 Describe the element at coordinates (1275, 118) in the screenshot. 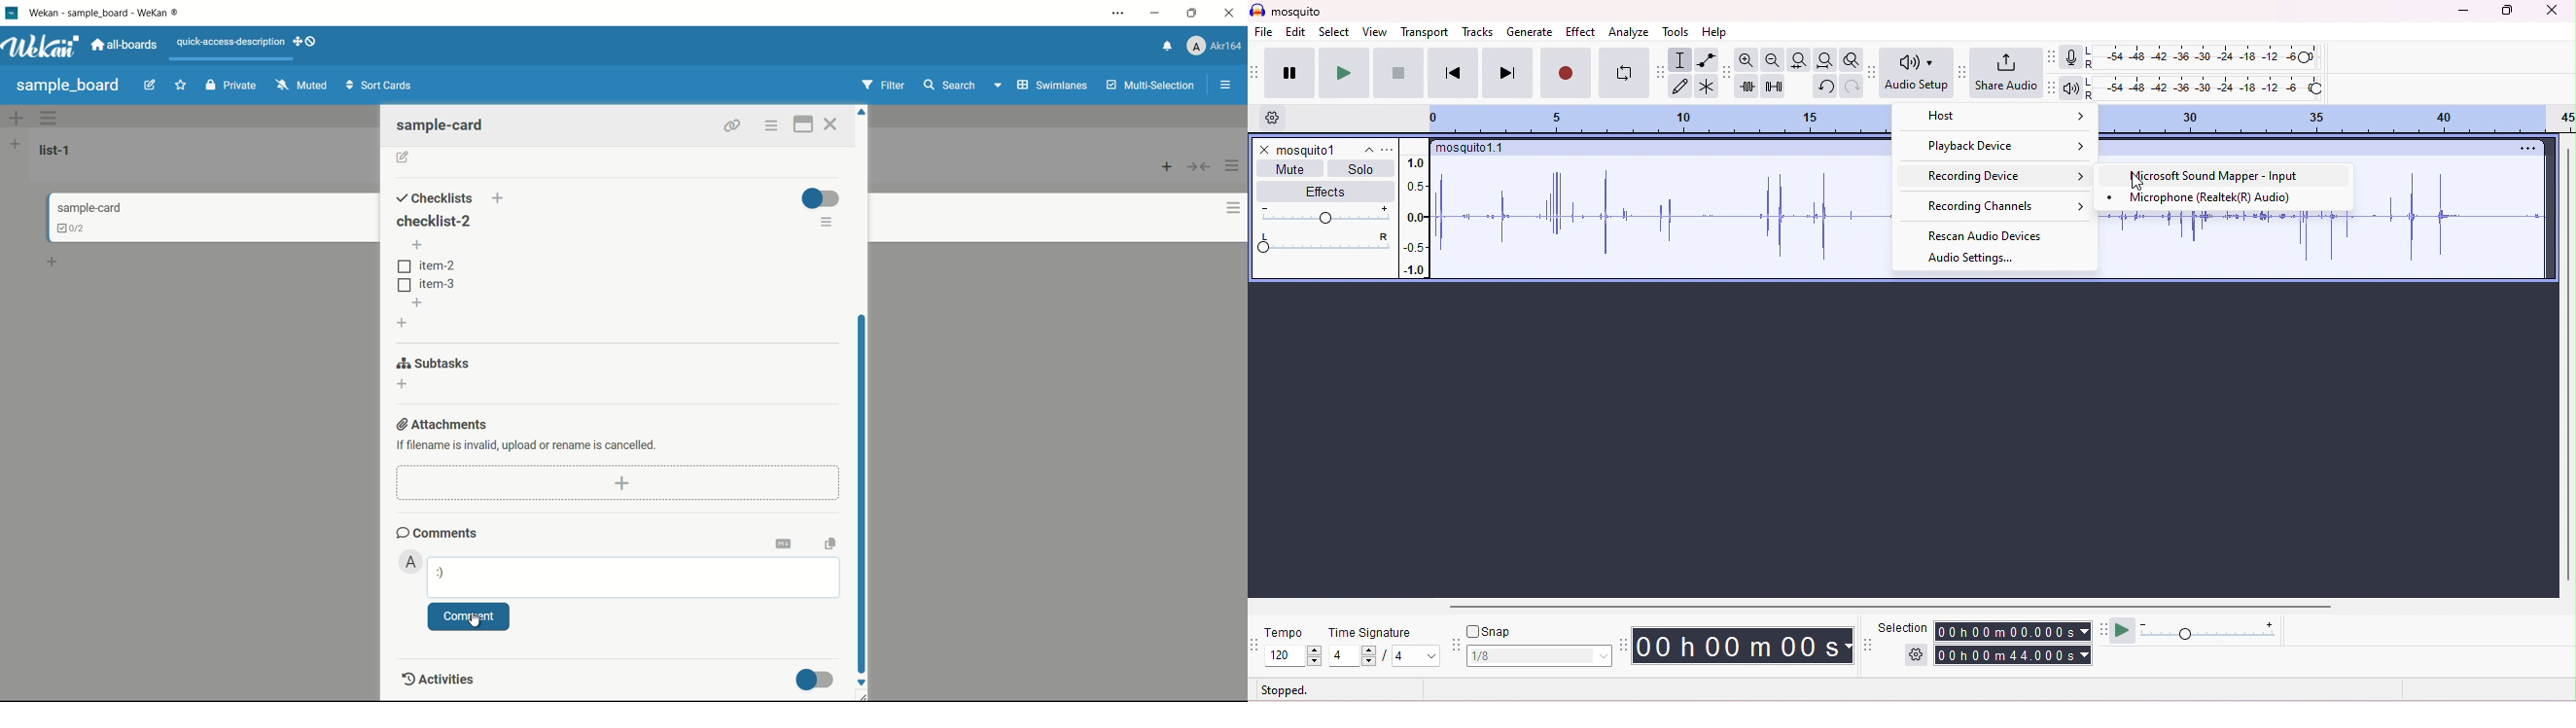

I see `timeline options` at that location.